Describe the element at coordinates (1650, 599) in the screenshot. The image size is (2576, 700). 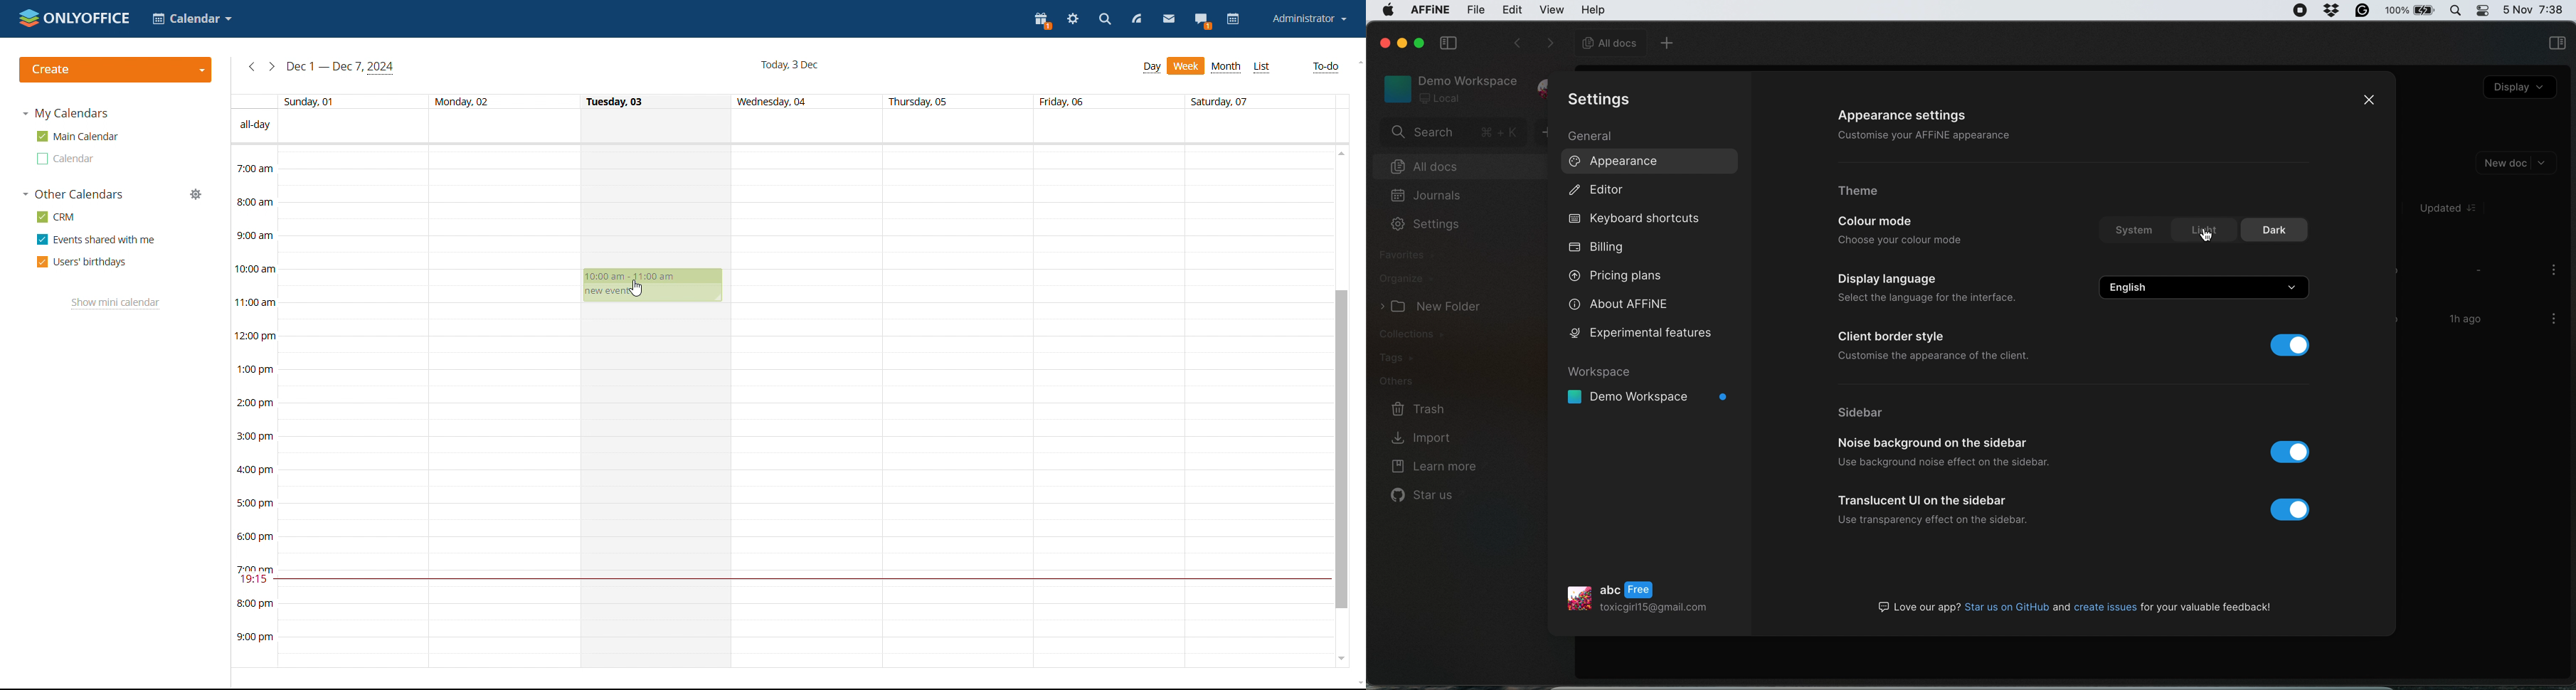
I see `profile` at that location.